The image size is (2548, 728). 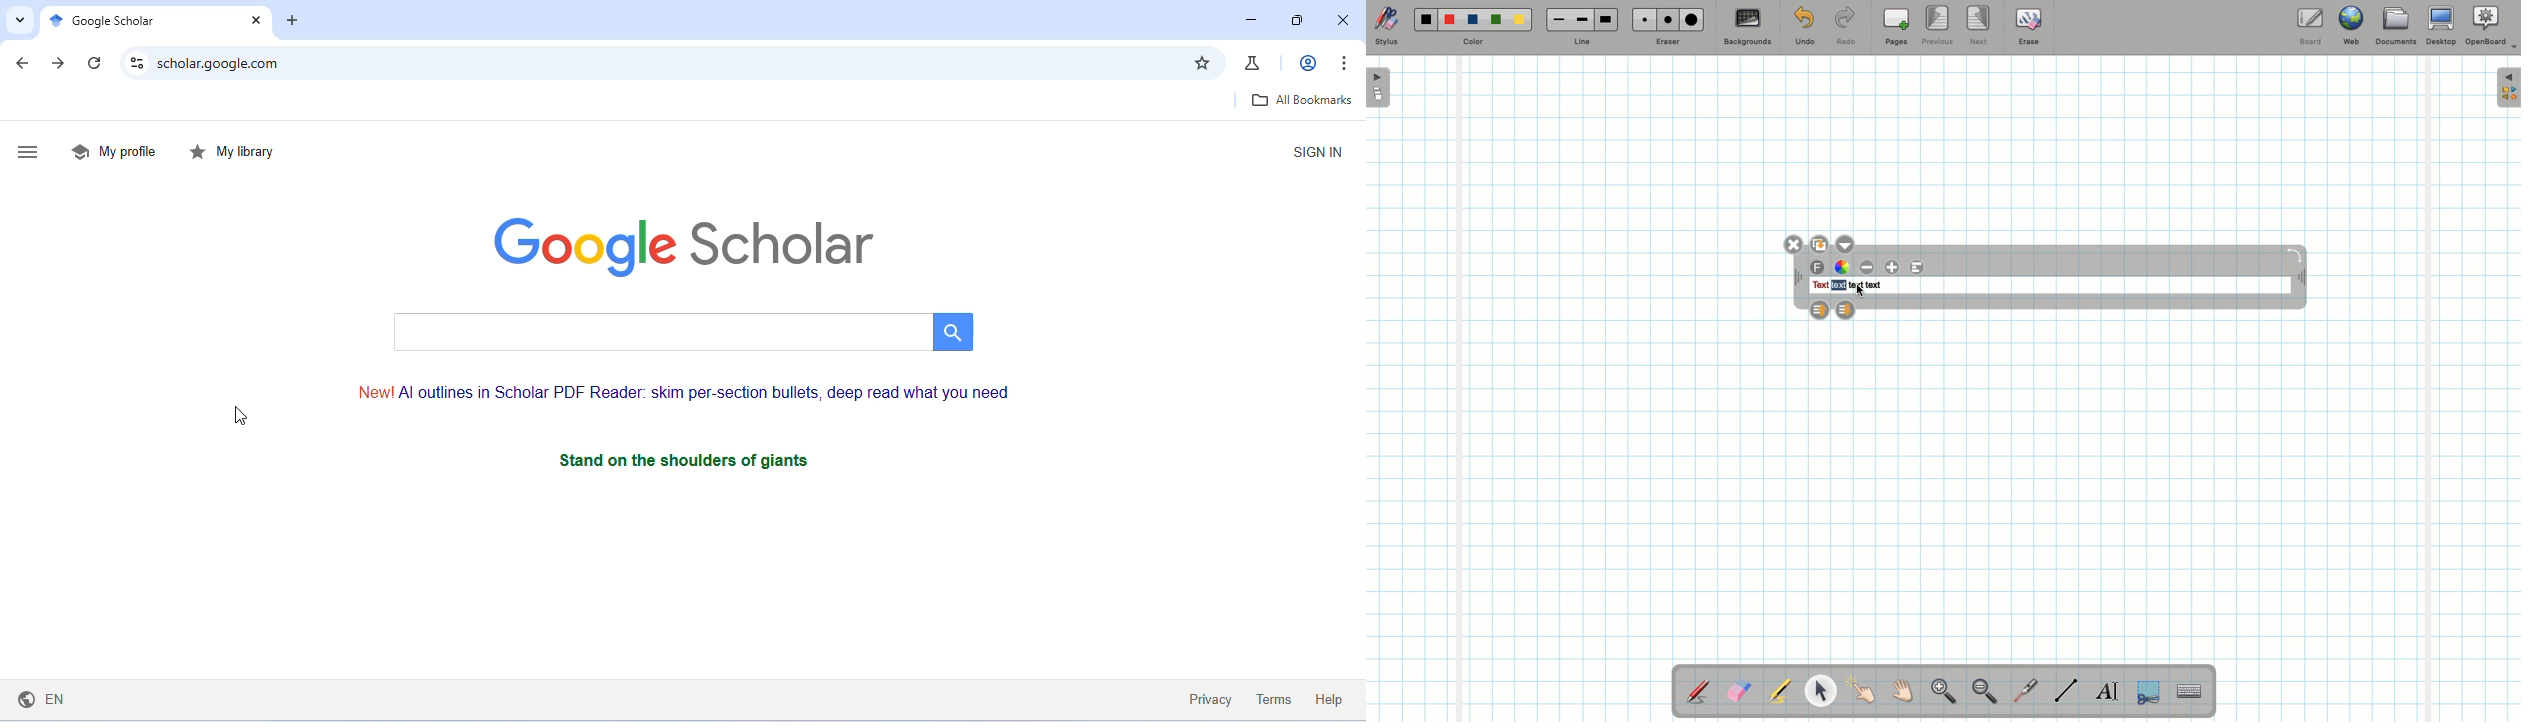 I want to click on Stylus, so click(x=1386, y=26).